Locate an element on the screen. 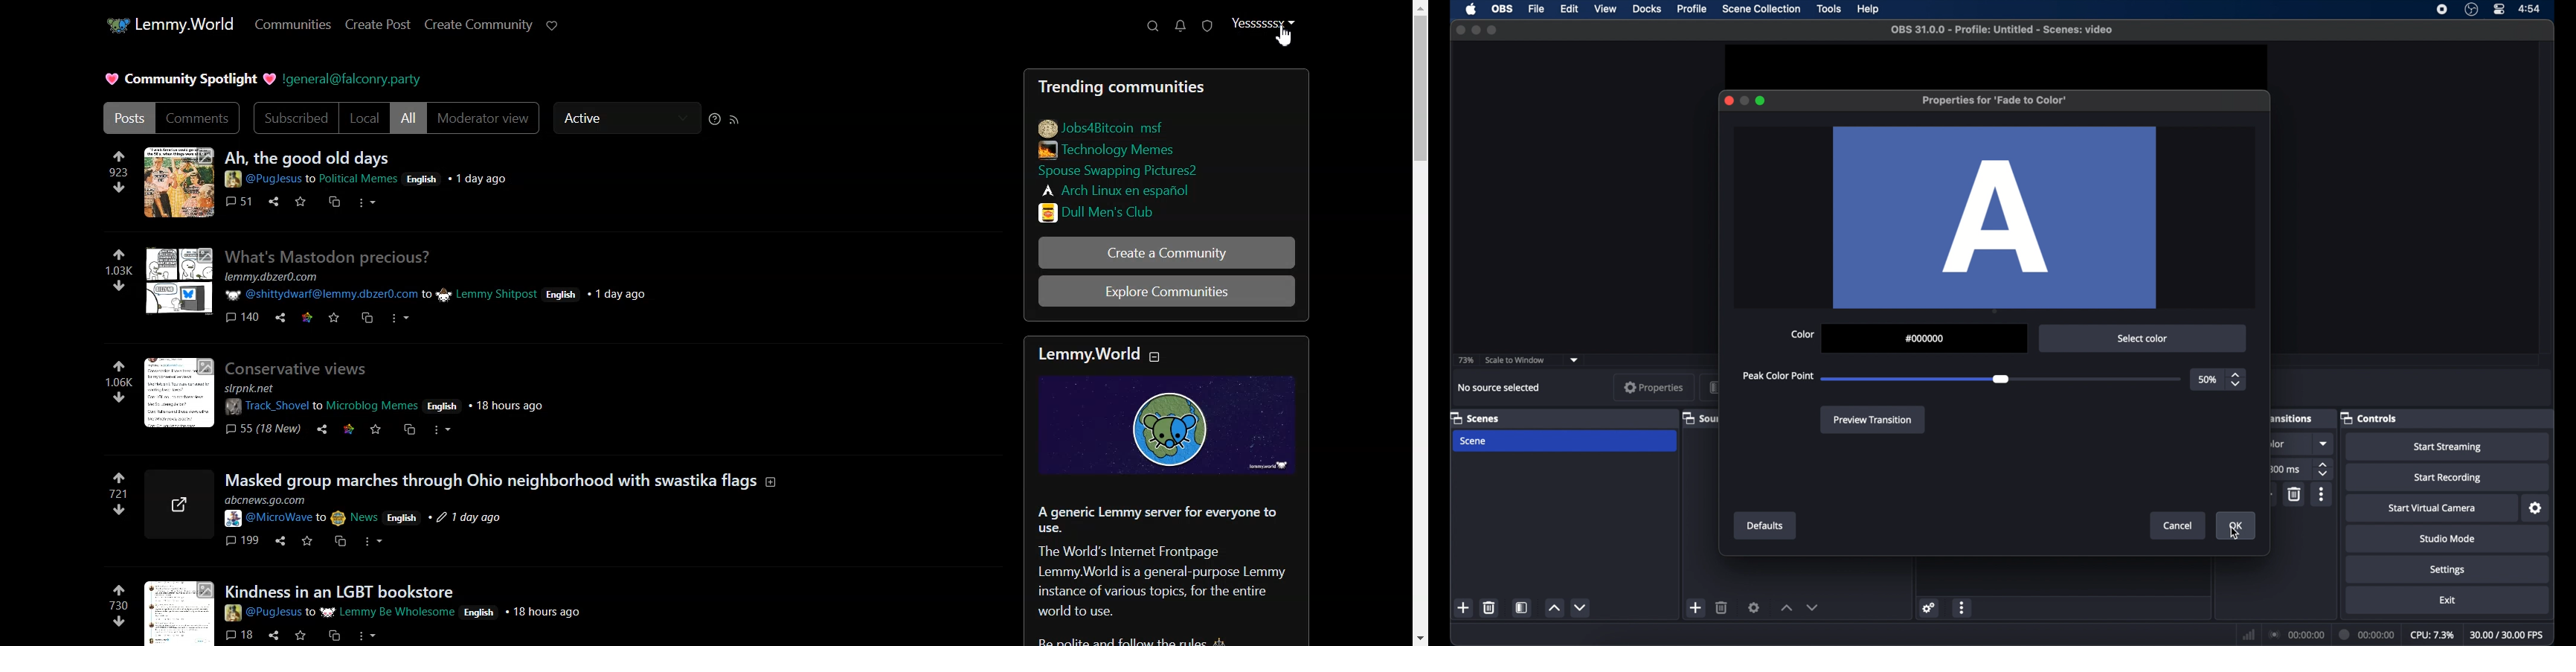  profile is located at coordinates (1692, 10).